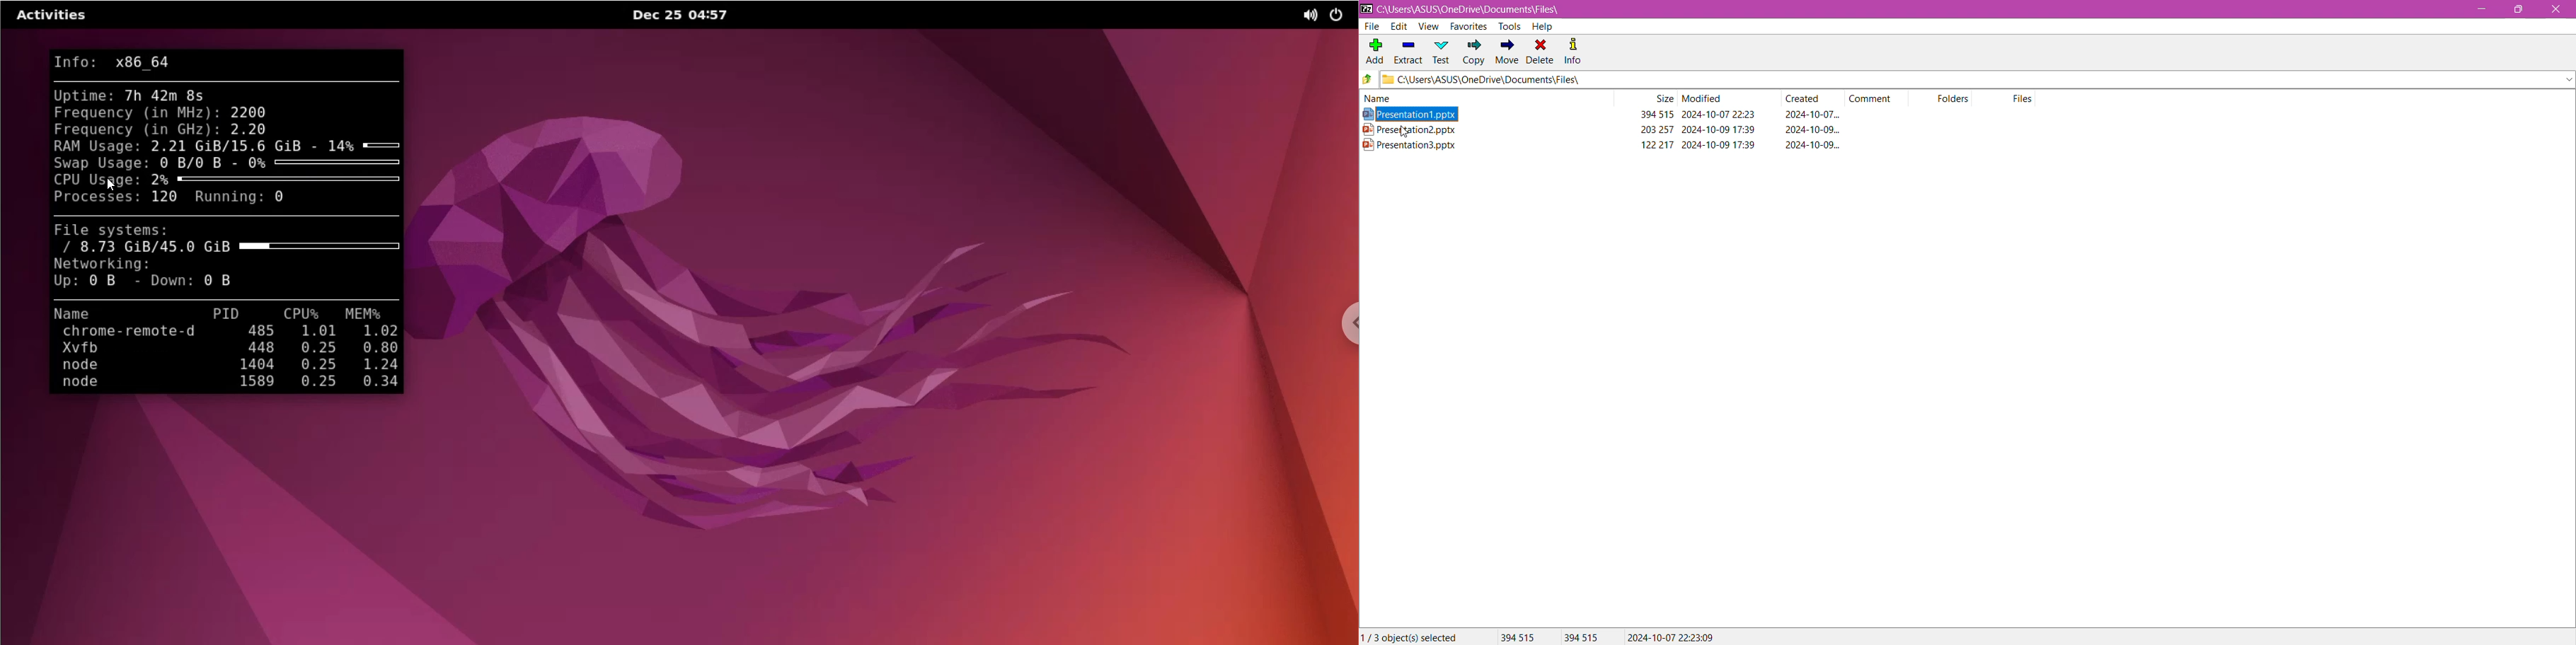  I want to click on 394515, so click(1517, 637).